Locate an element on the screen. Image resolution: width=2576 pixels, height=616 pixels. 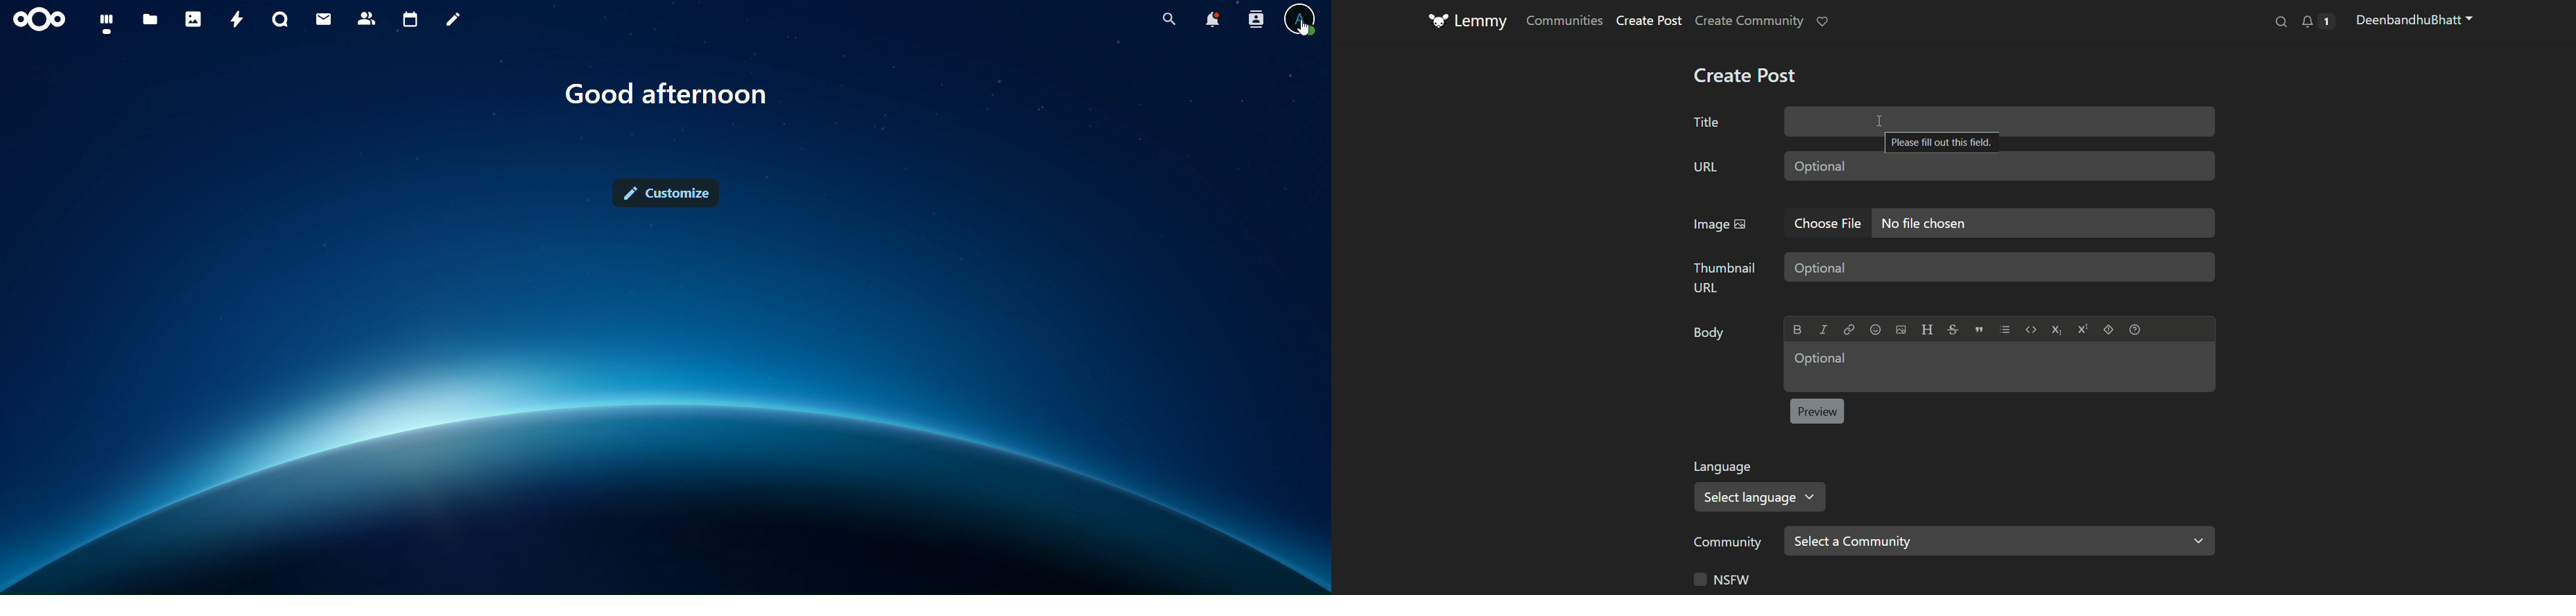
Spoiler is located at coordinates (2109, 329).